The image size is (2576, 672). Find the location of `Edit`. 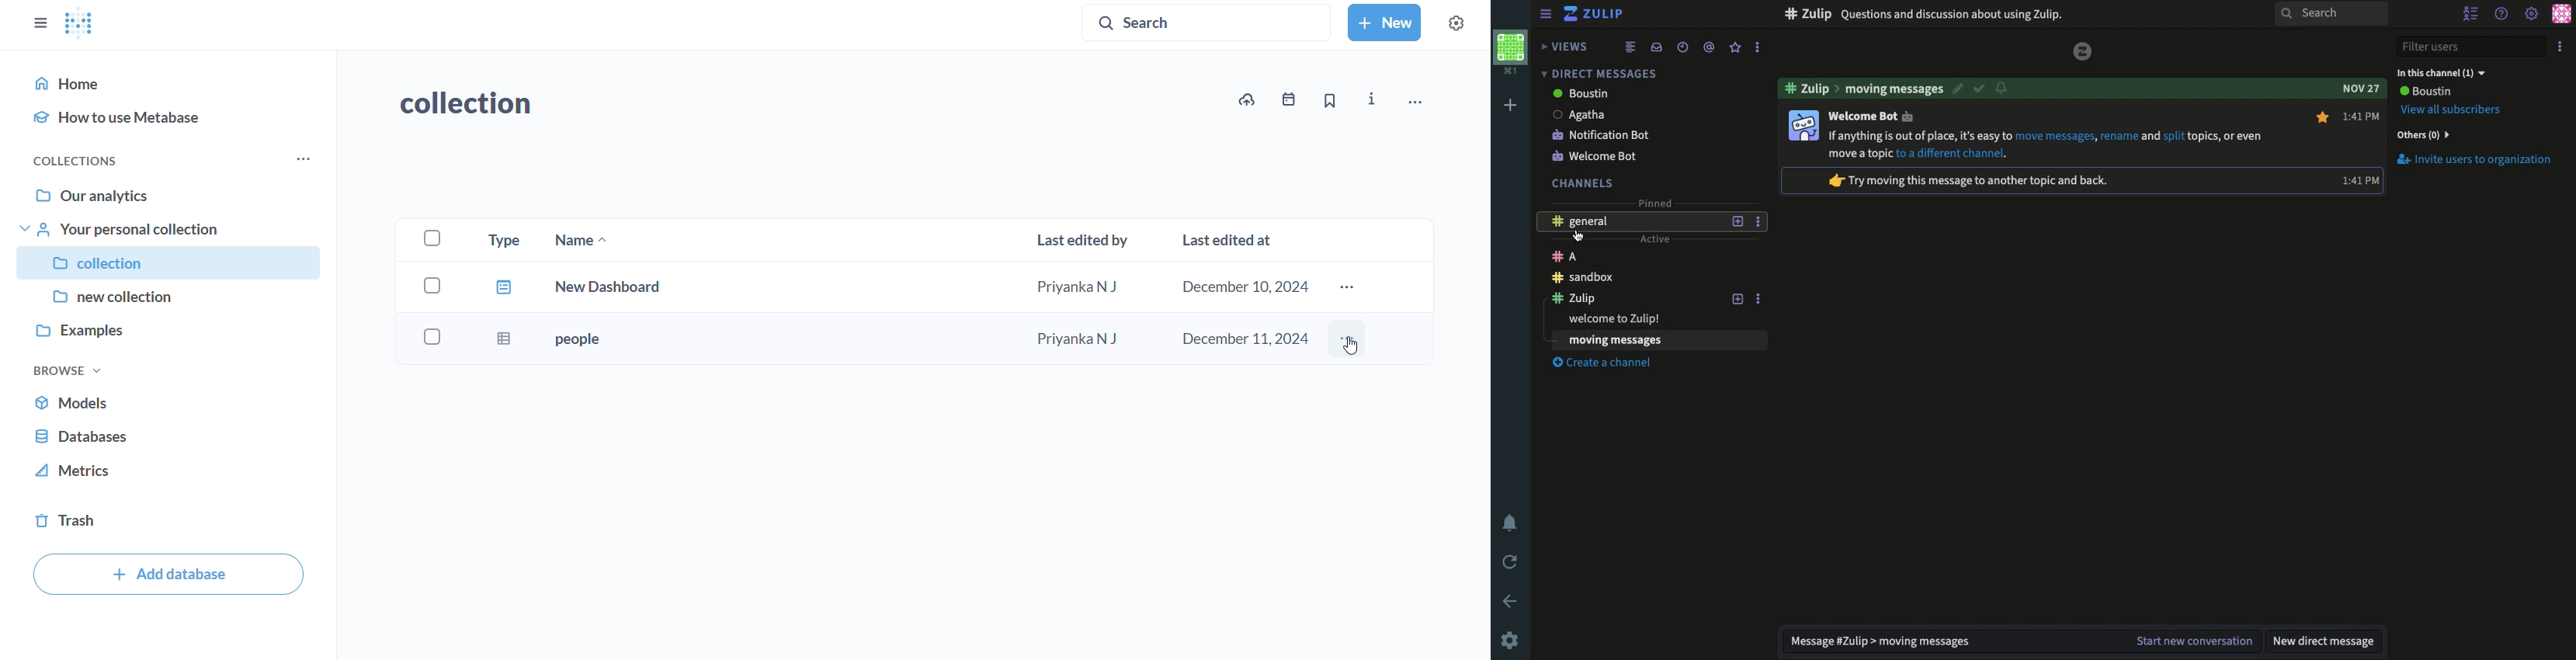

Edit is located at coordinates (1958, 88).